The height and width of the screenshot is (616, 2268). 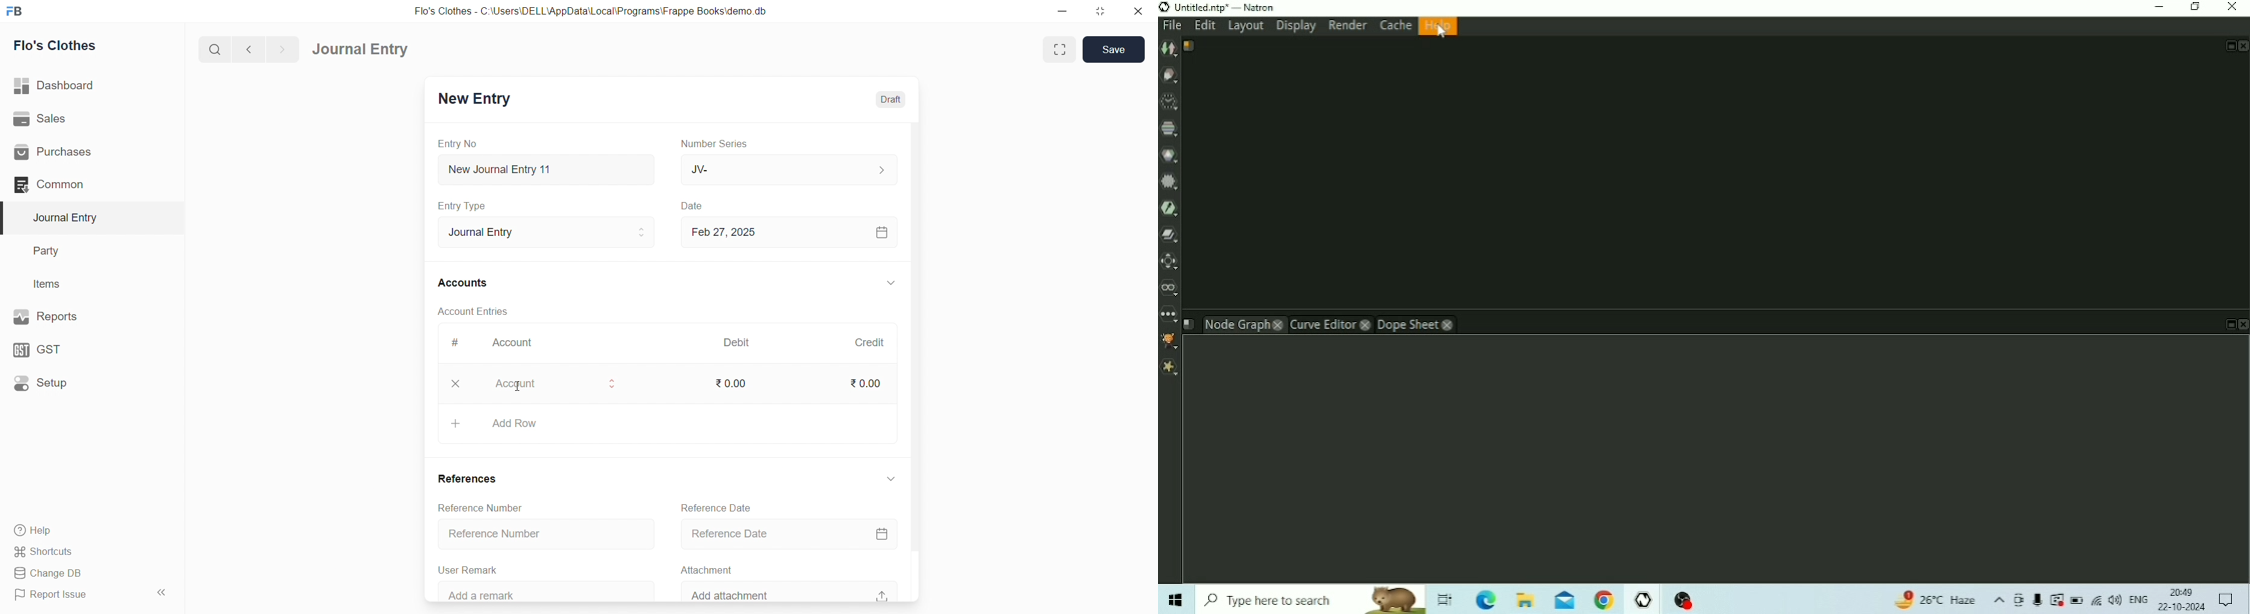 I want to click on Entry Type, so click(x=463, y=206).